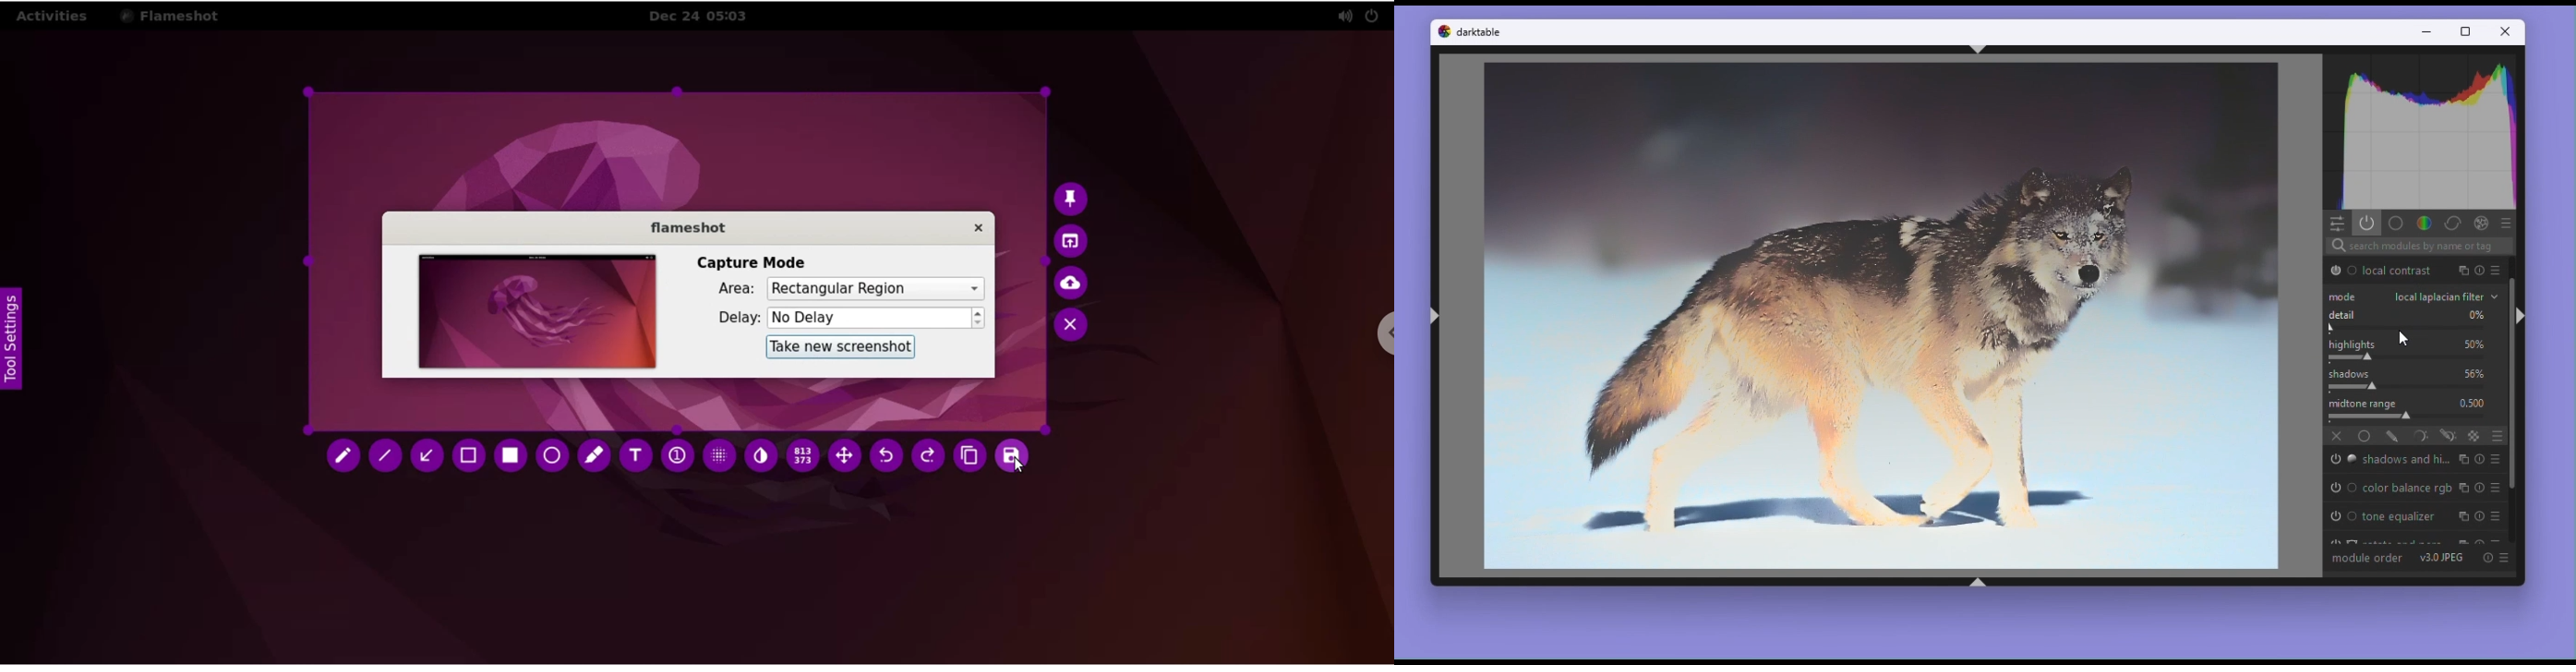  I want to click on Present, so click(2500, 517).